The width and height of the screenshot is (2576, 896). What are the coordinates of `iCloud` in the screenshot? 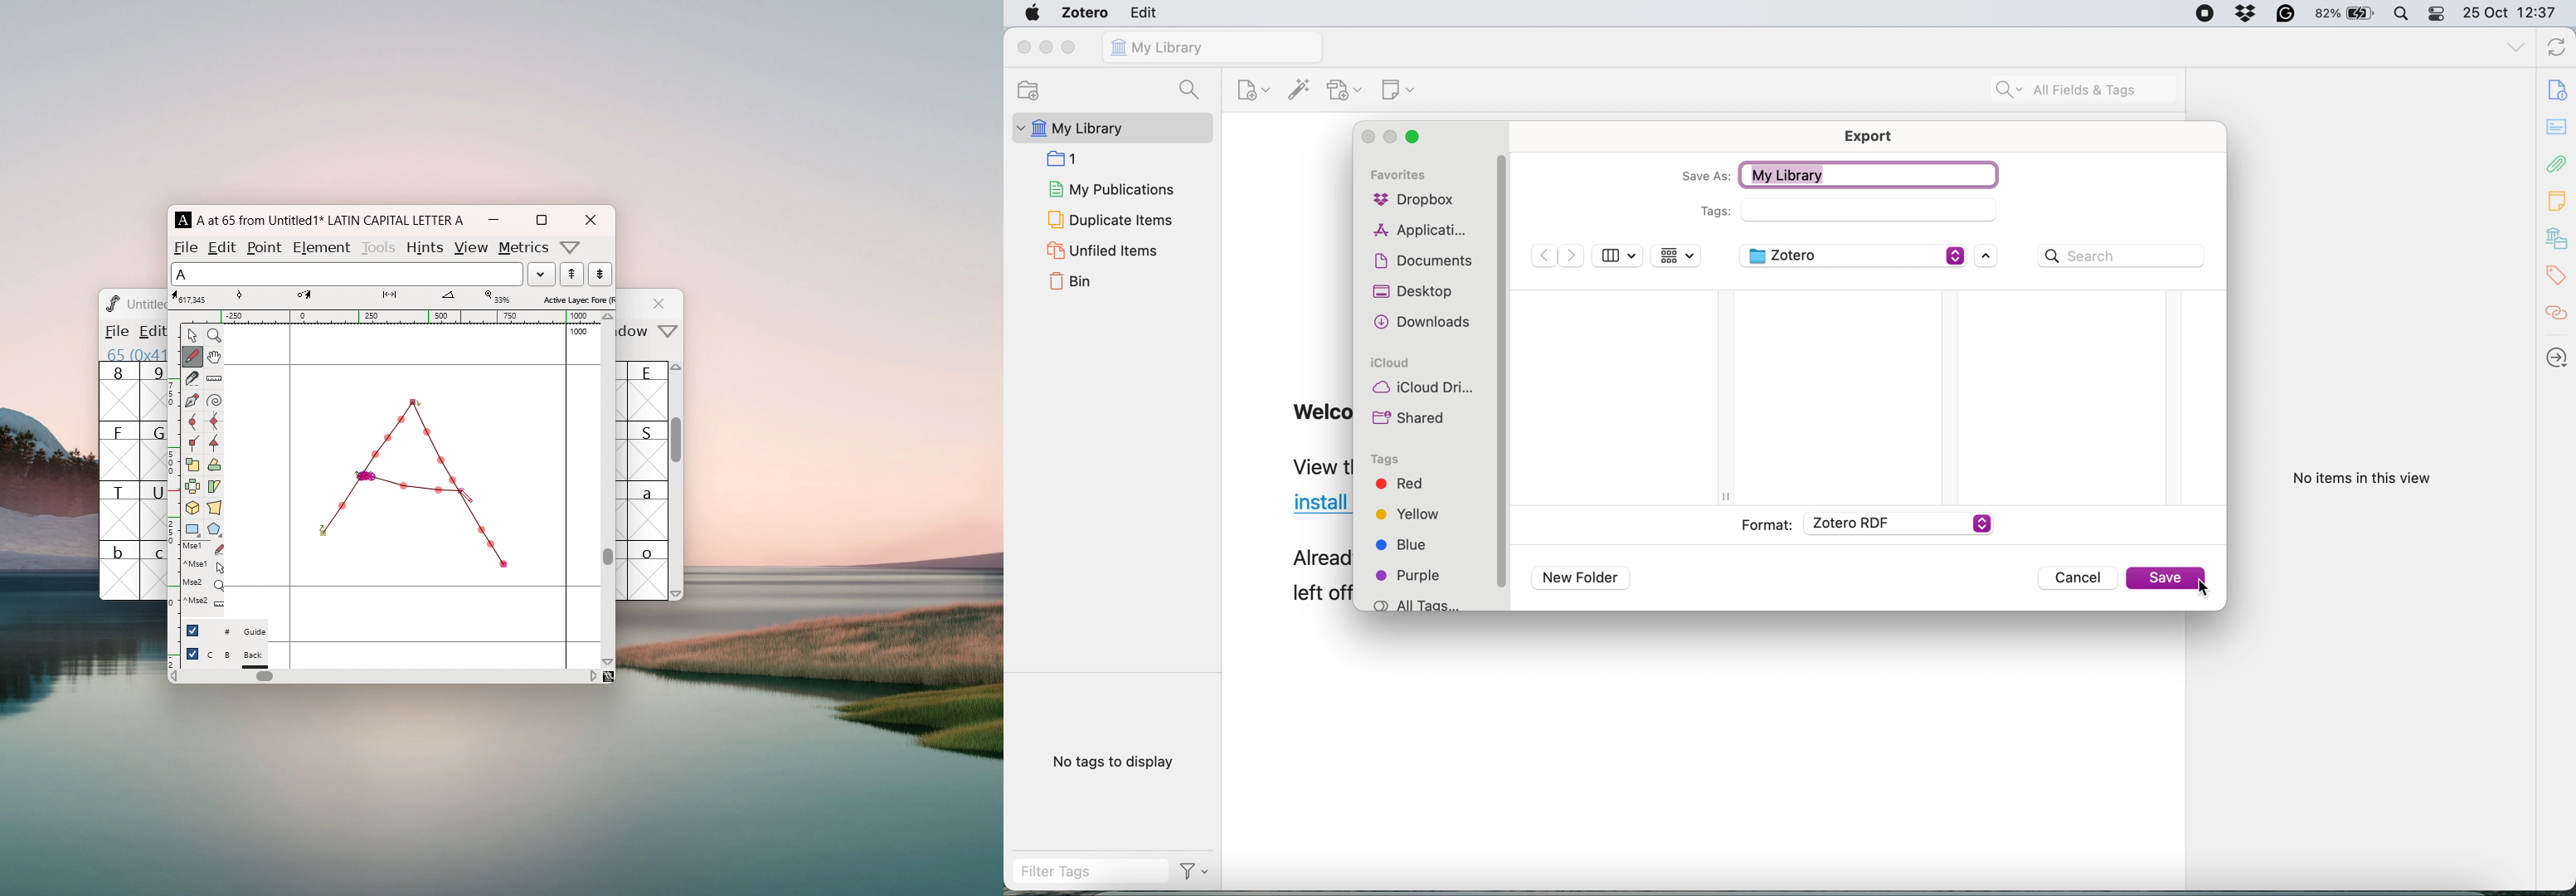 It's located at (1393, 363).